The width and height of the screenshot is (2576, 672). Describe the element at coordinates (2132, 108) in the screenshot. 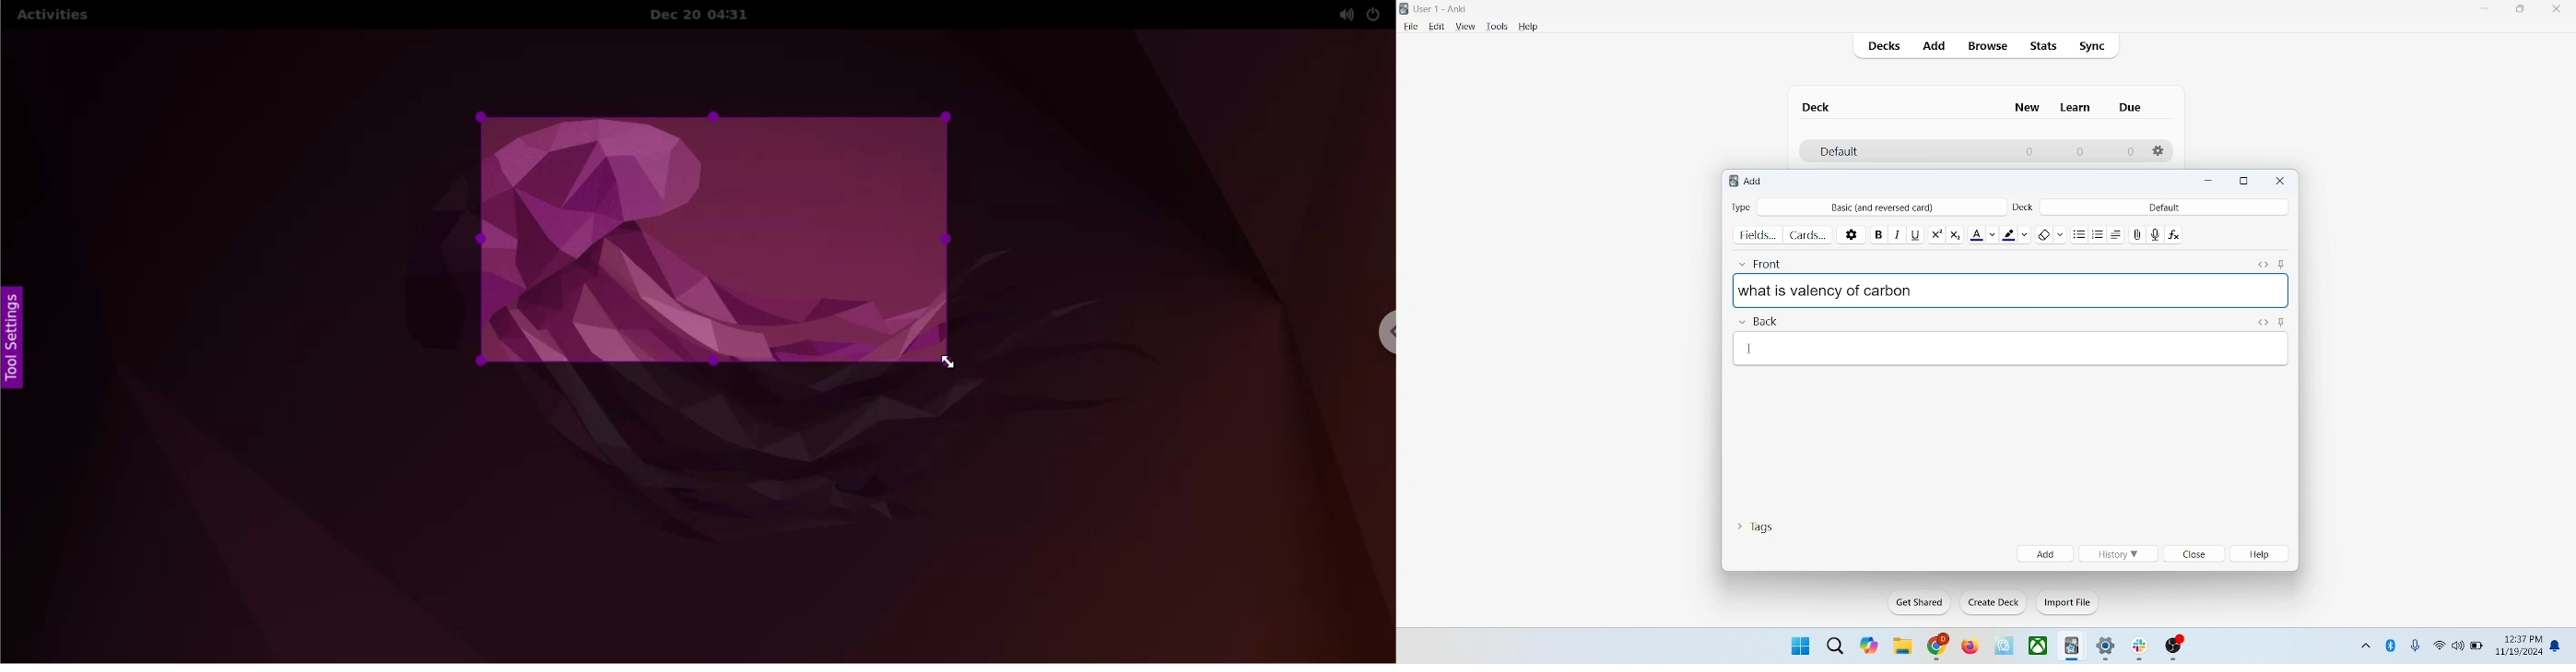

I see `due` at that location.